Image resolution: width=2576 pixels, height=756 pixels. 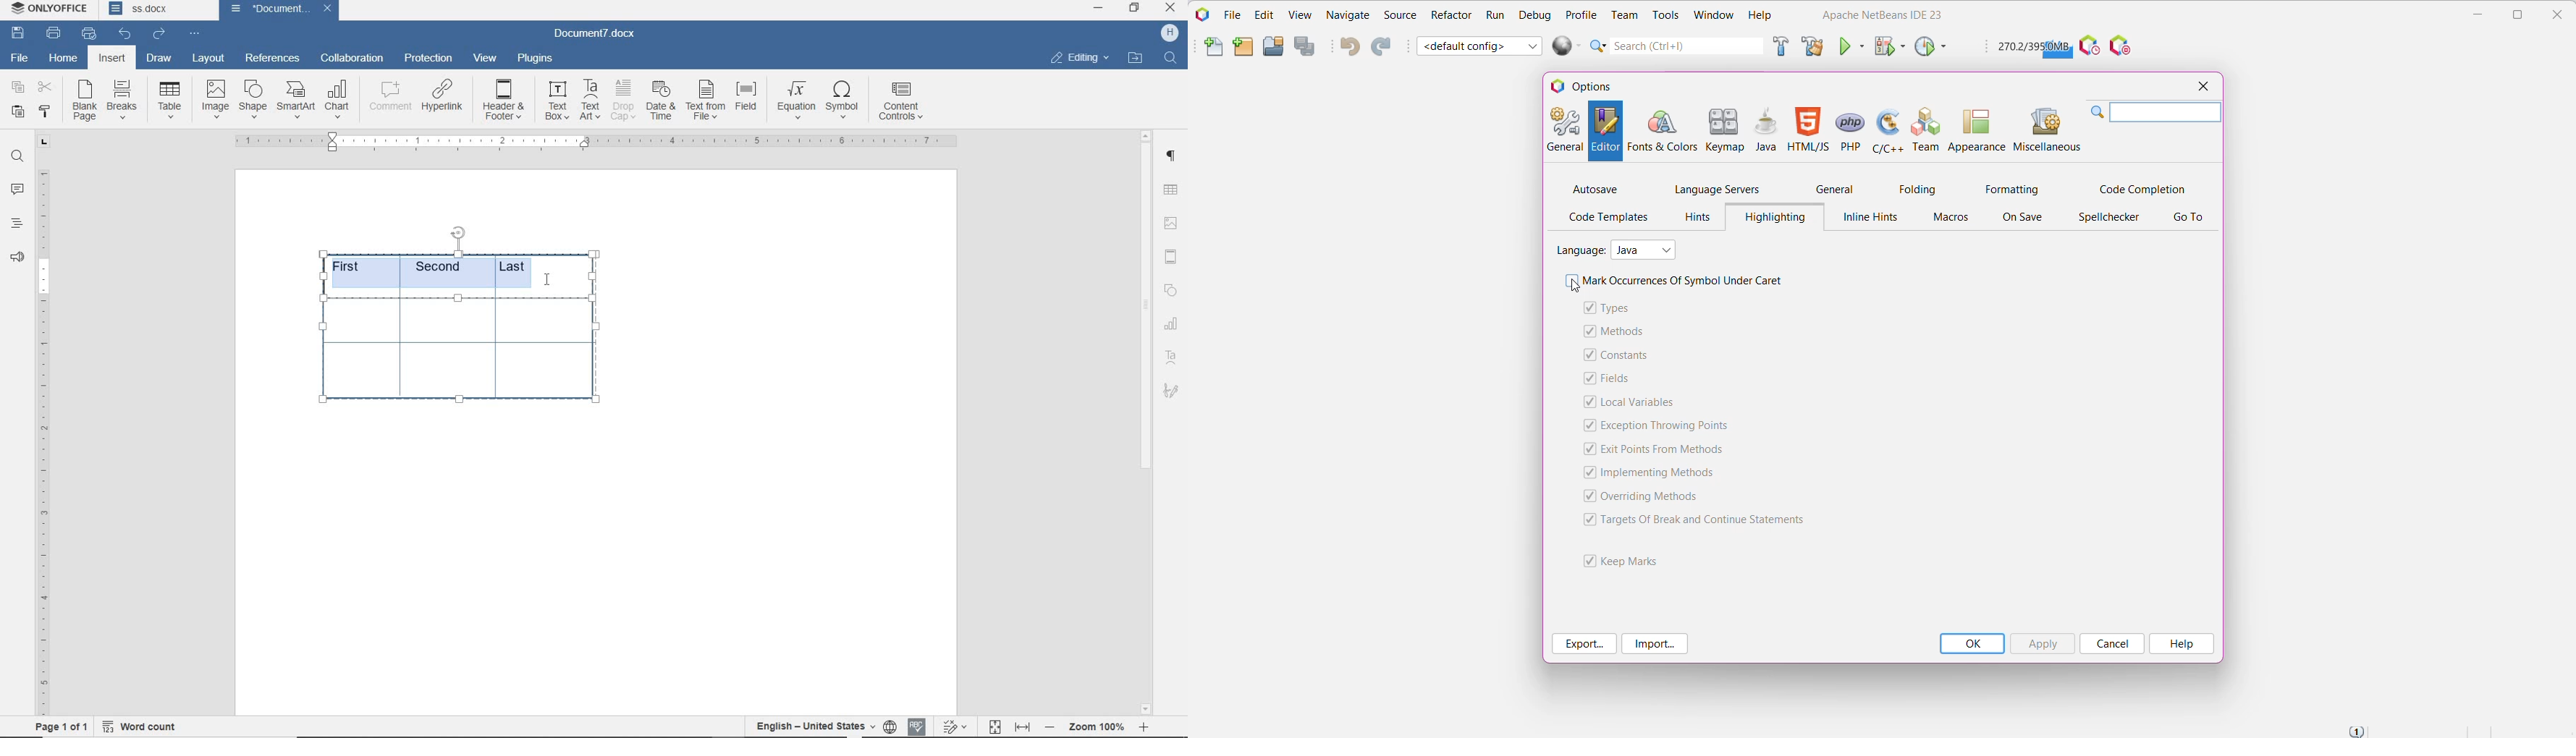 I want to click on redo, so click(x=158, y=33).